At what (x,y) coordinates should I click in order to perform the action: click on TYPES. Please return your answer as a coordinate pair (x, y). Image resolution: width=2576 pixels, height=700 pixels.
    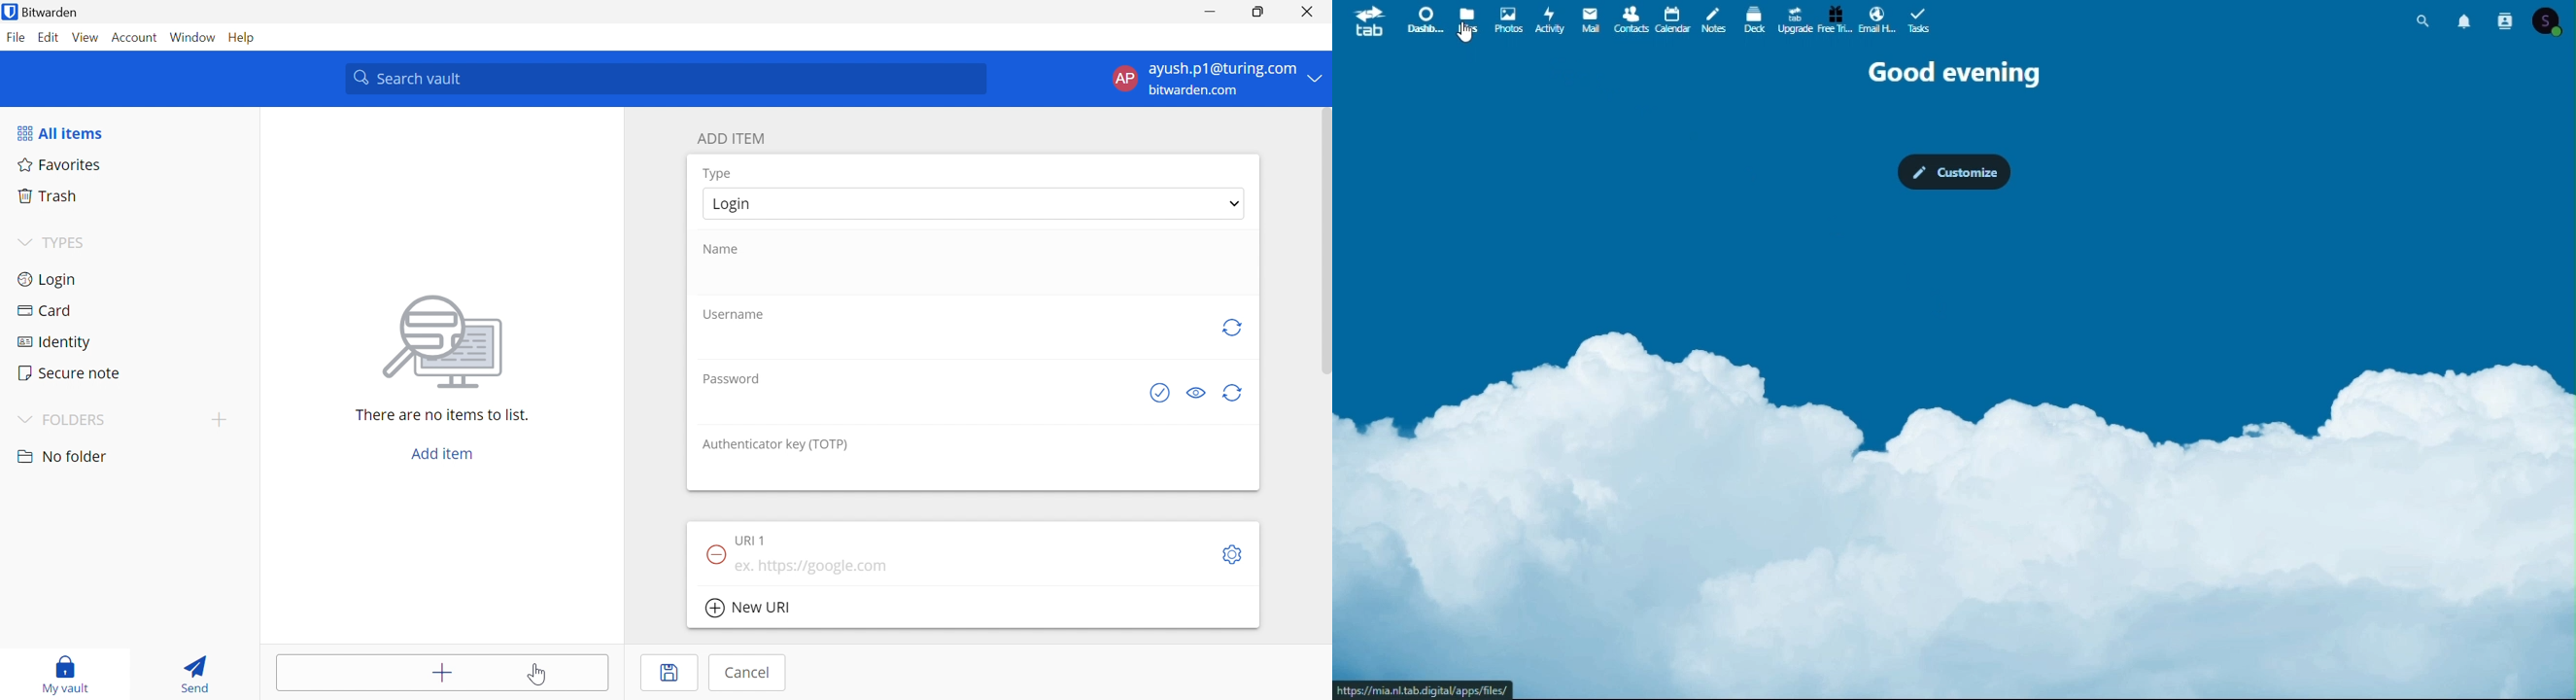
    Looking at the image, I should click on (68, 242).